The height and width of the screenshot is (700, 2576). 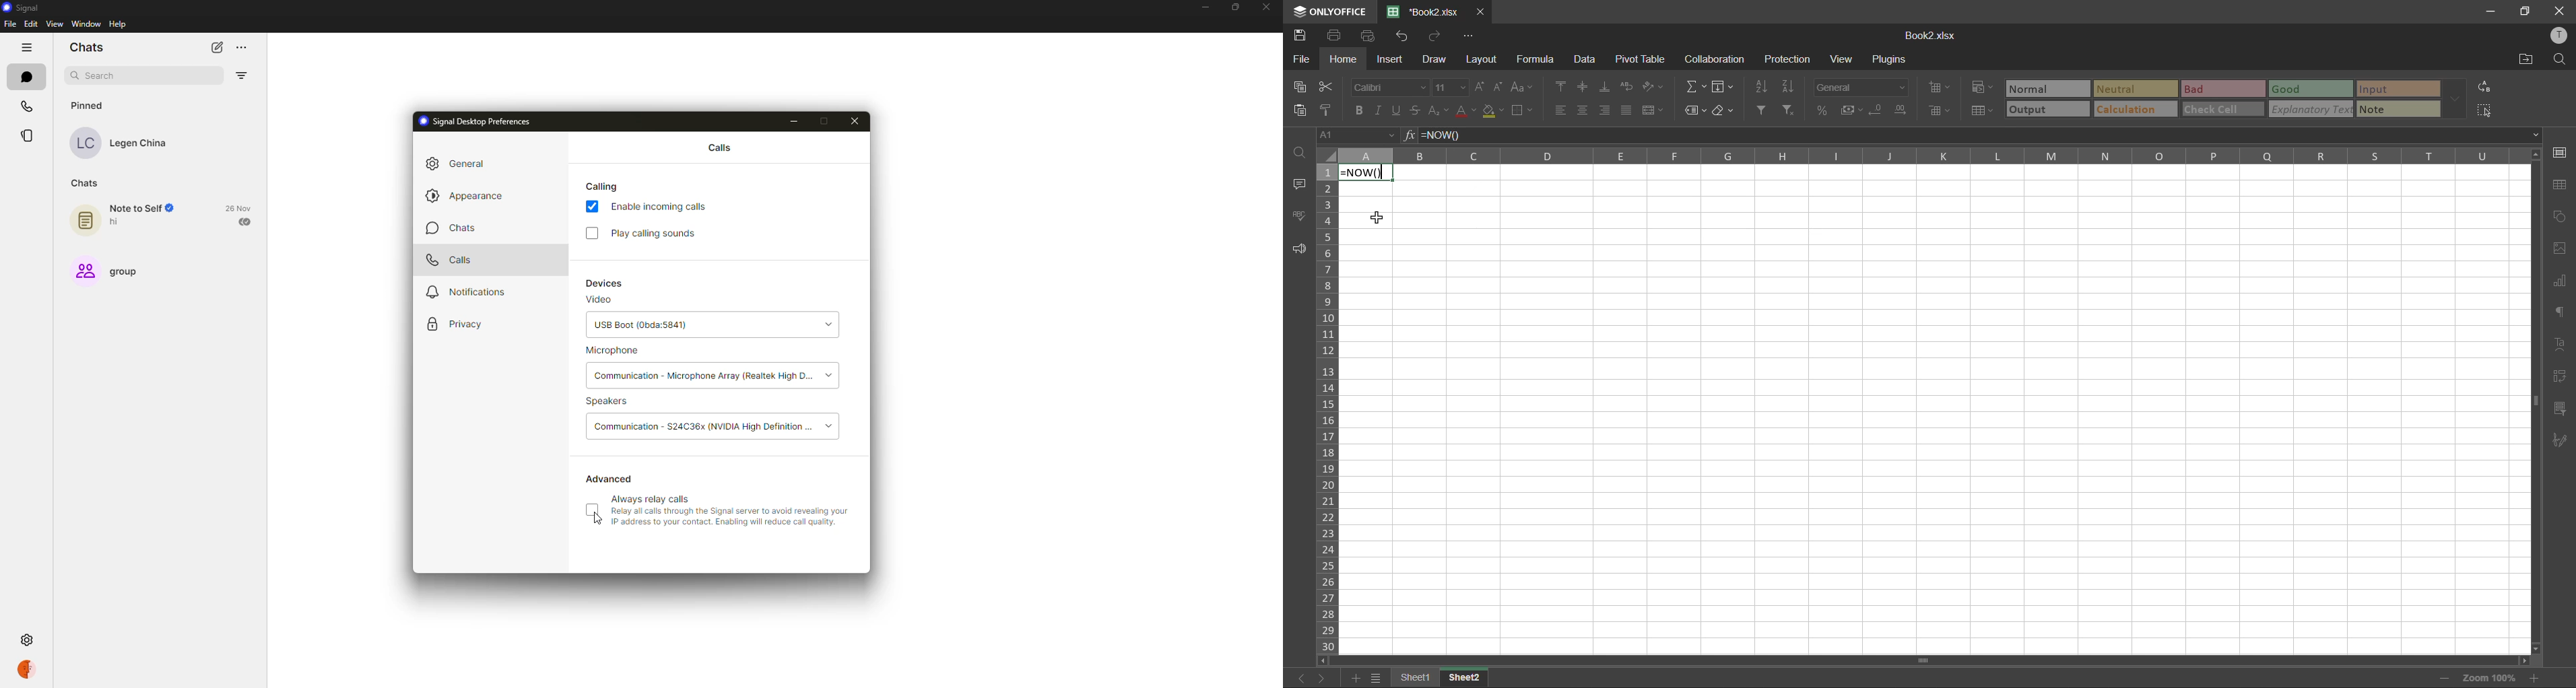 What do you see at coordinates (2453, 99) in the screenshot?
I see `more options` at bounding box center [2453, 99].